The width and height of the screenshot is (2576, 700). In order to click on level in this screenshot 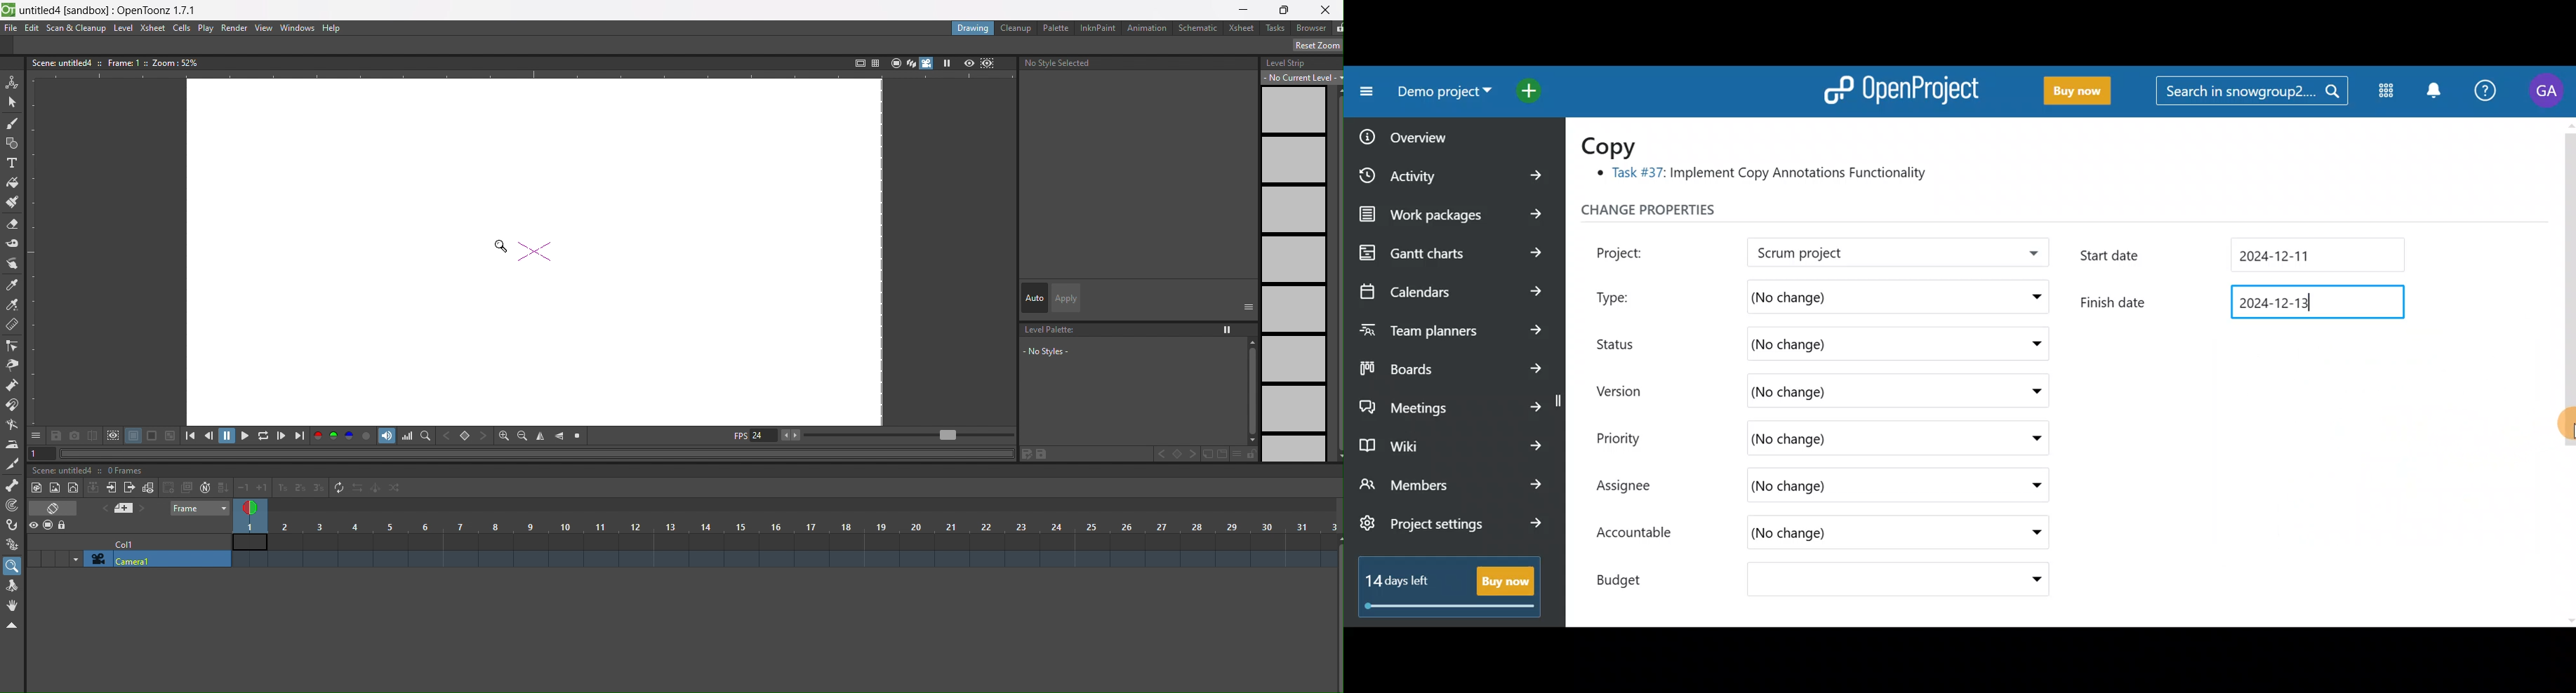, I will do `click(124, 27)`.